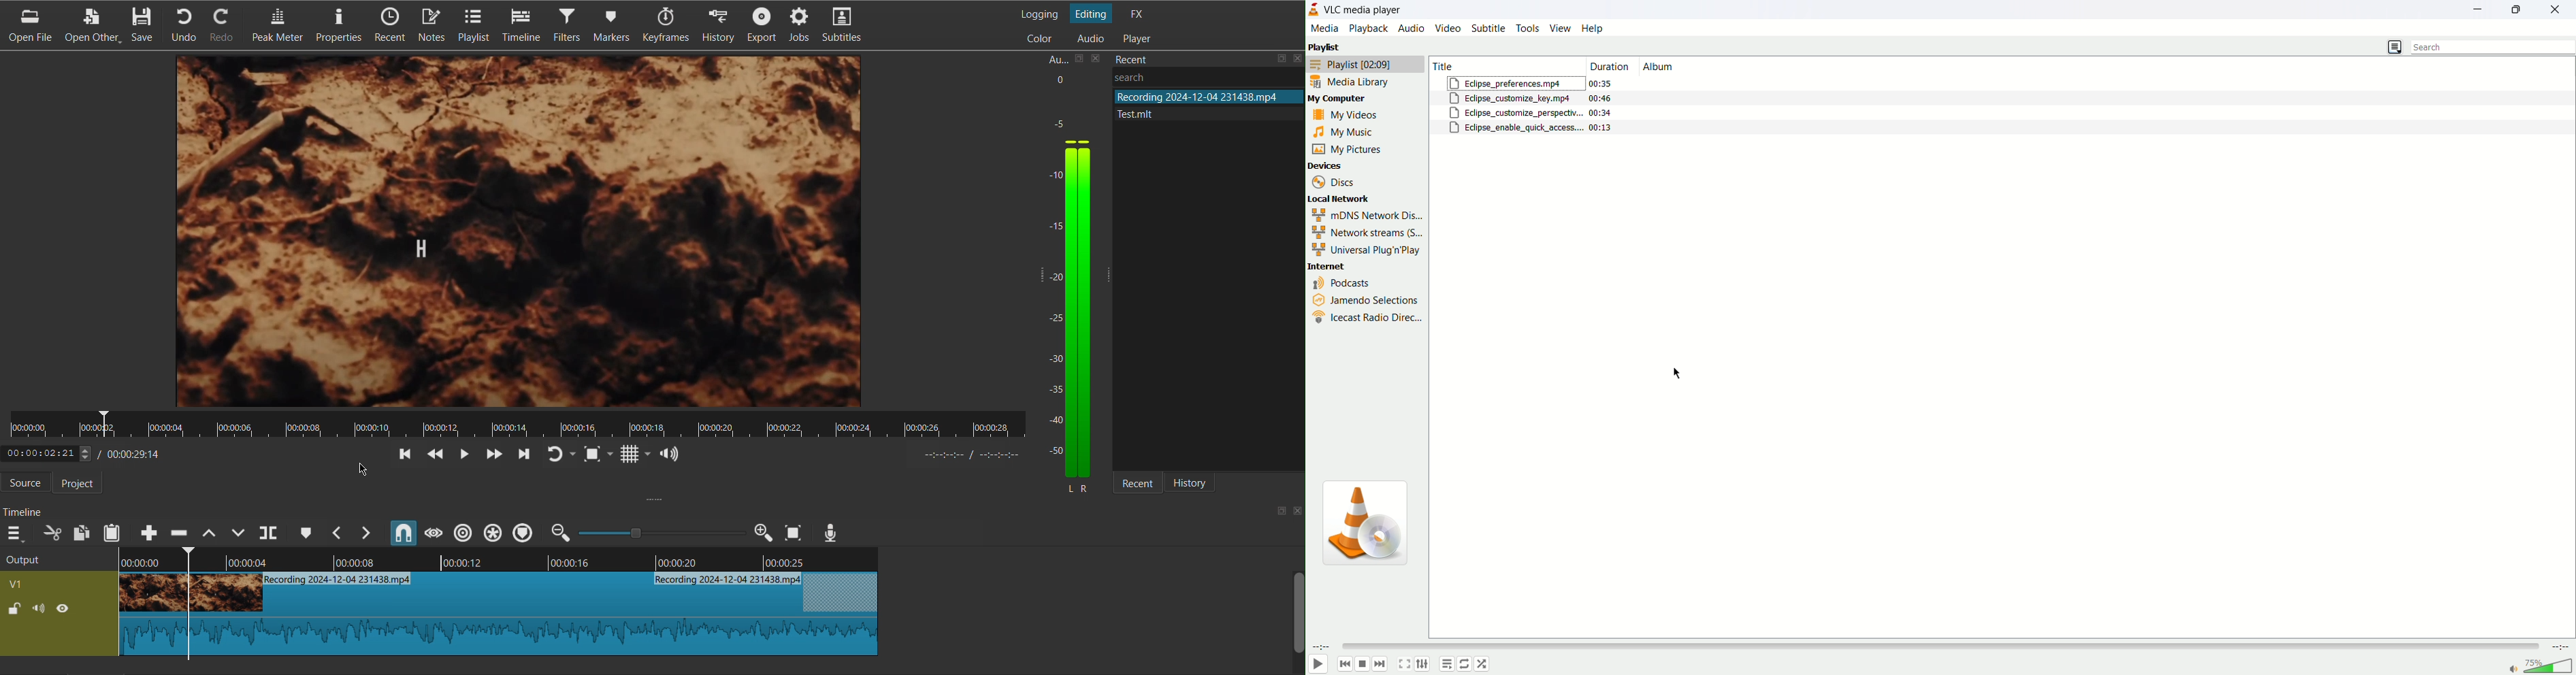 This screenshot has height=700, width=2576. Describe the element at coordinates (1405, 664) in the screenshot. I see `toggle fullscreen` at that location.